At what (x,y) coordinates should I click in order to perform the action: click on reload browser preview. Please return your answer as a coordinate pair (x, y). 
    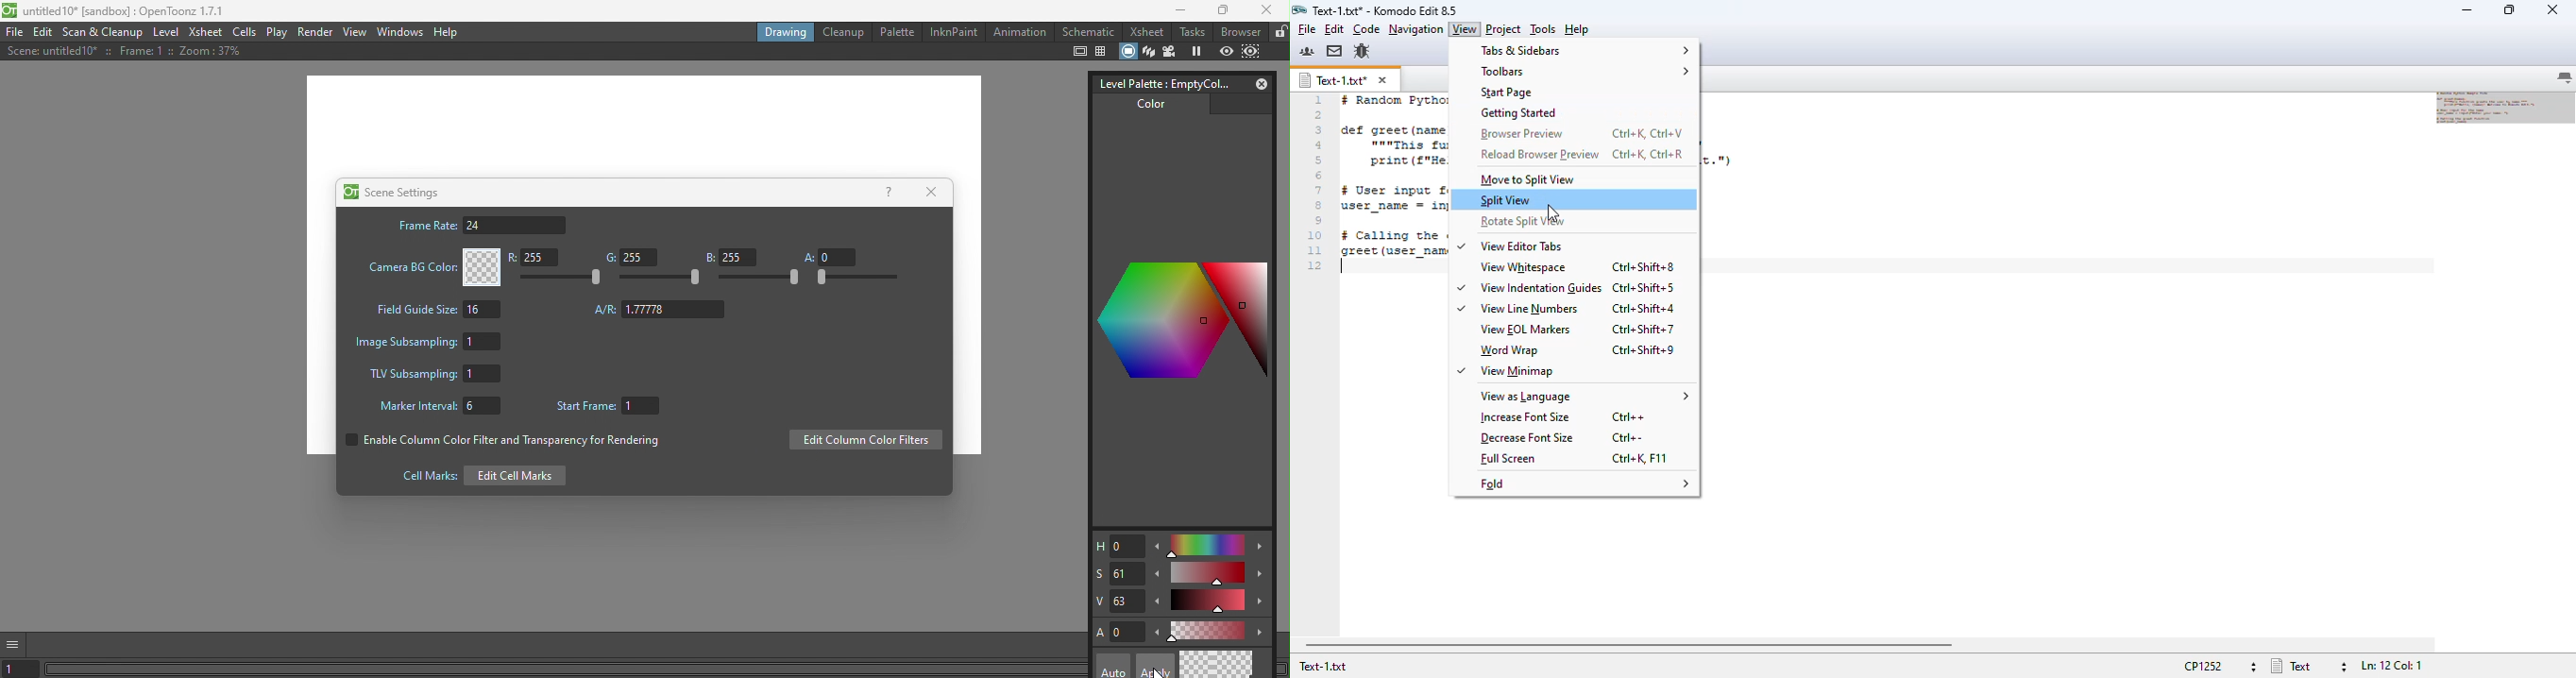
    Looking at the image, I should click on (1540, 153).